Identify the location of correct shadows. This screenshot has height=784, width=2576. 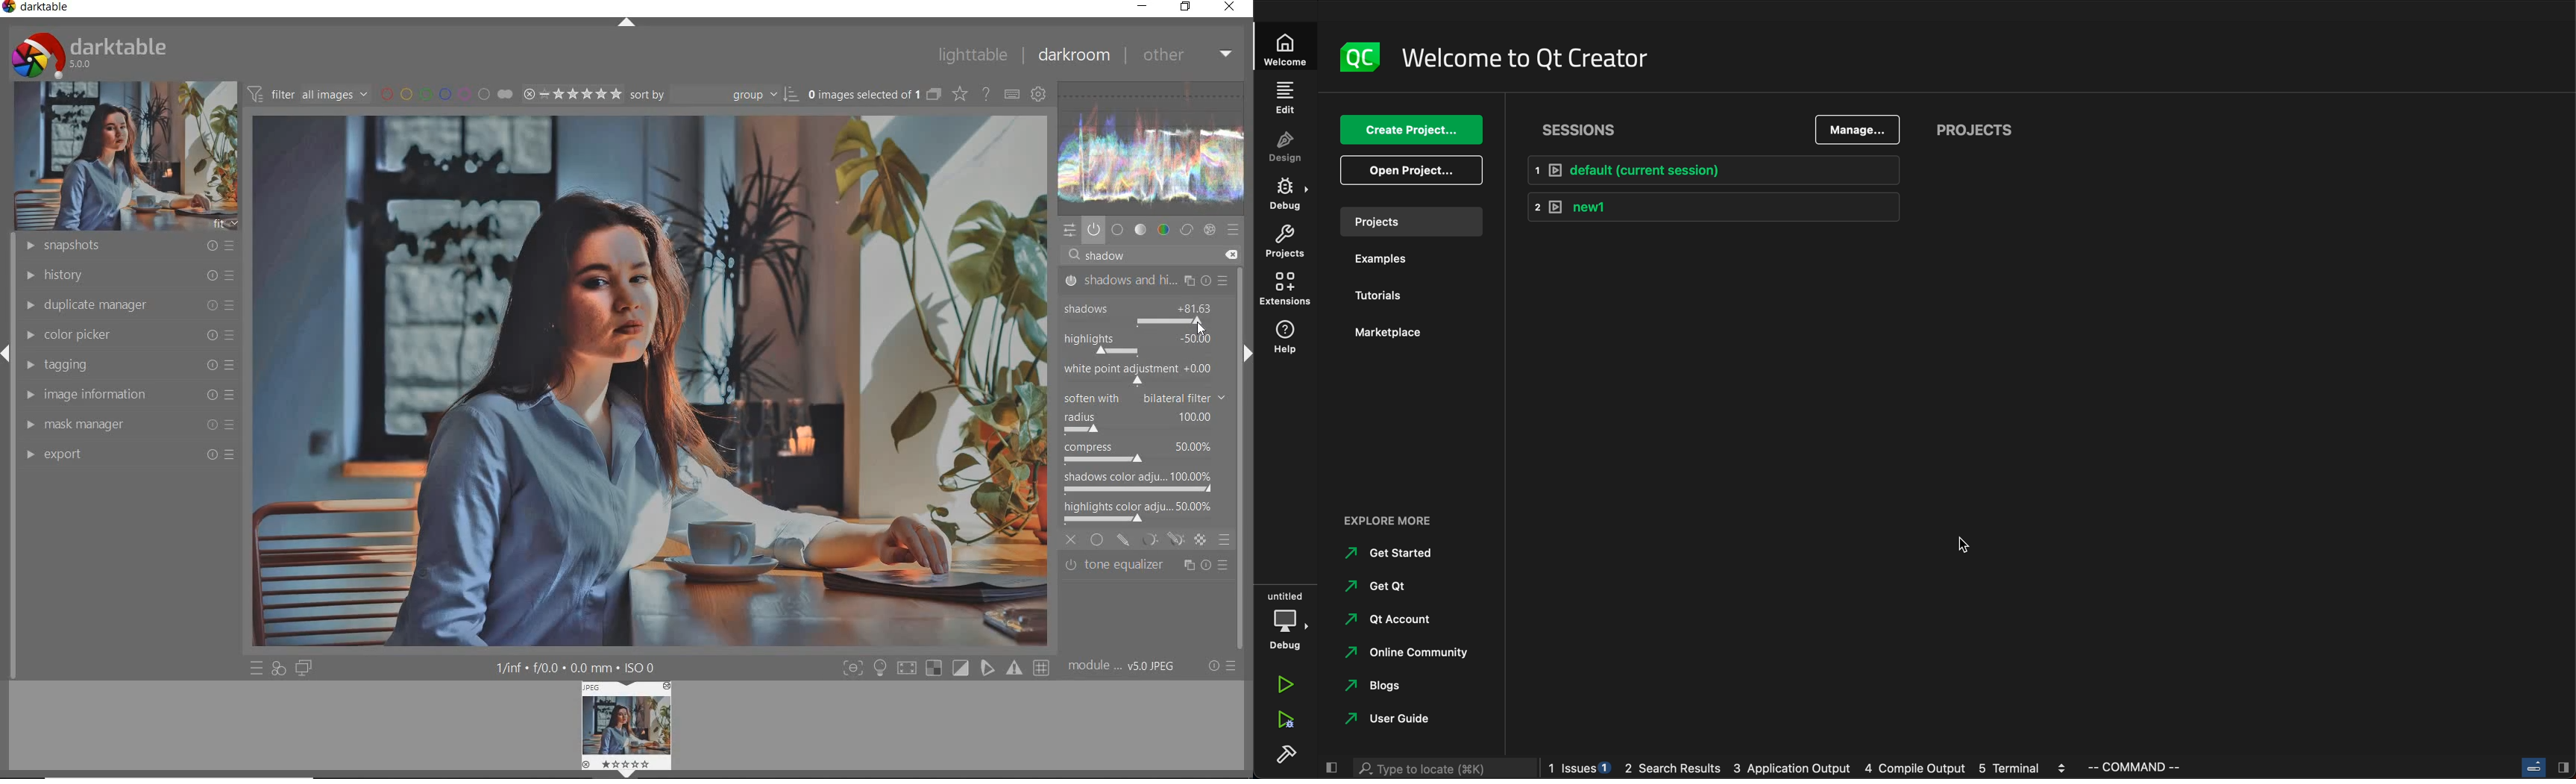
(1149, 345).